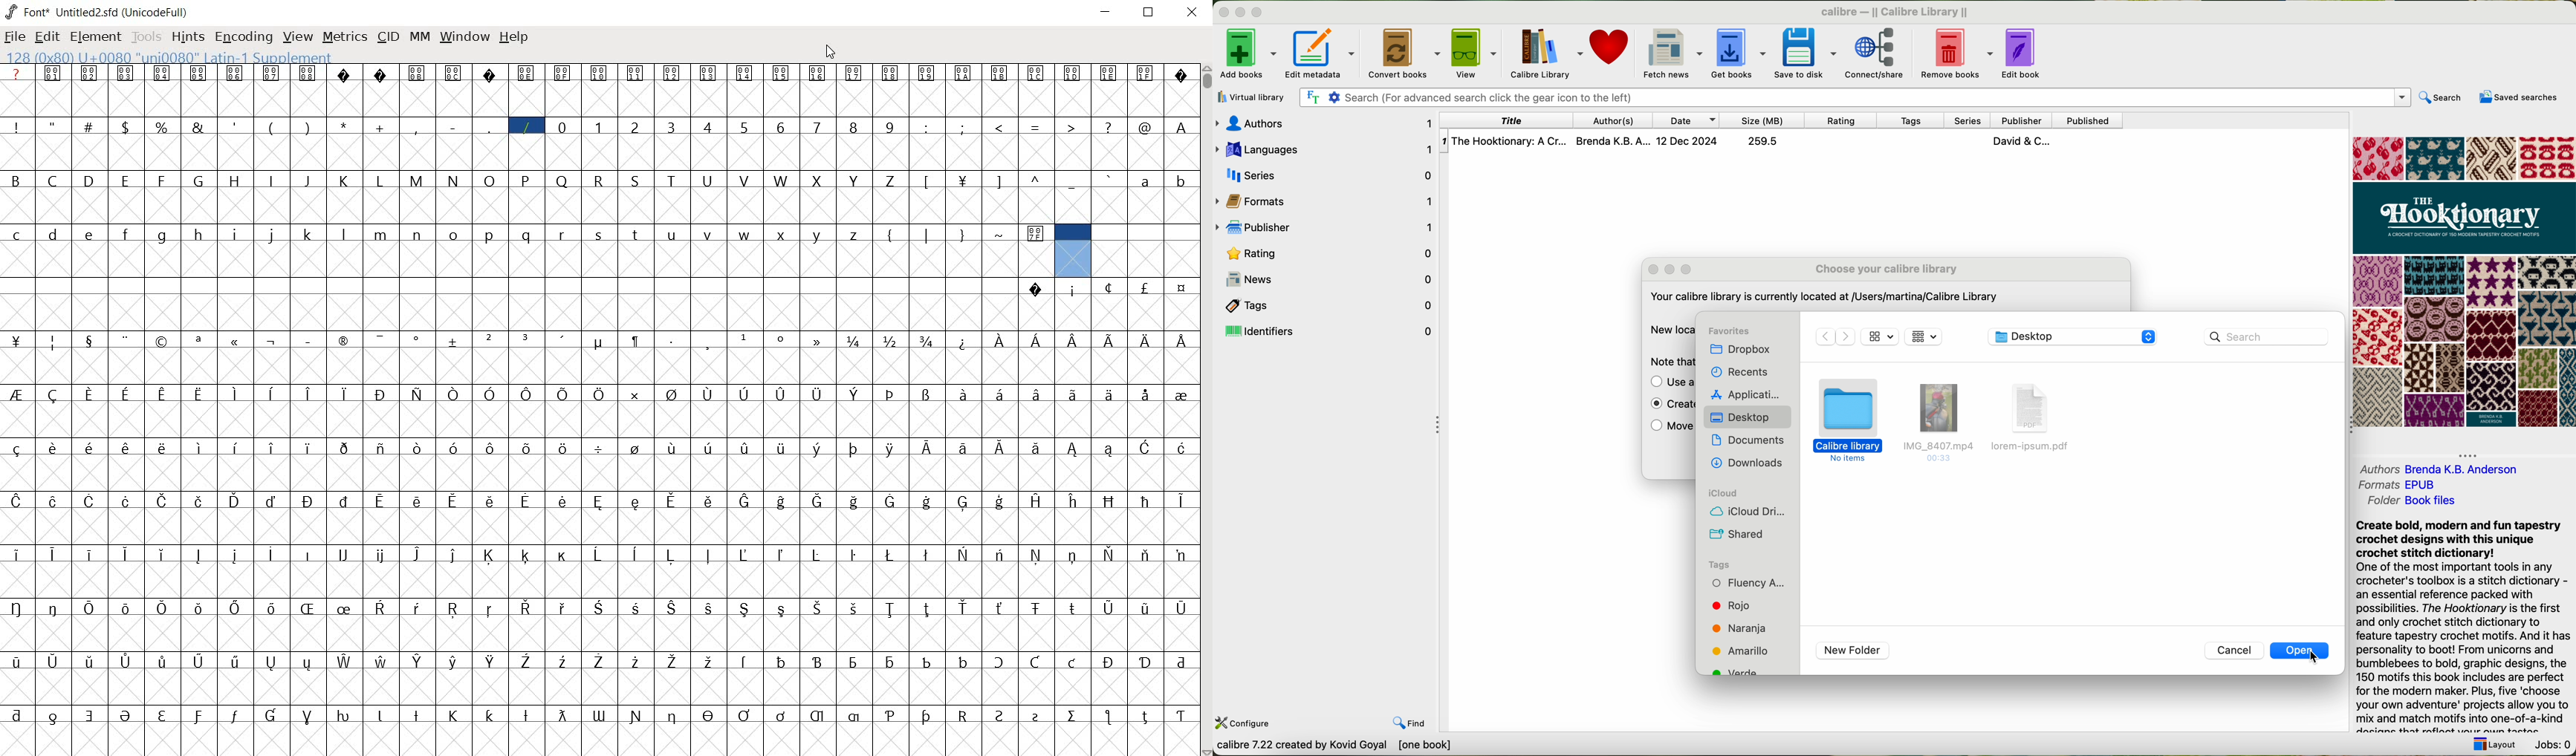  Describe the element at coordinates (1179, 180) in the screenshot. I see `b` at that location.